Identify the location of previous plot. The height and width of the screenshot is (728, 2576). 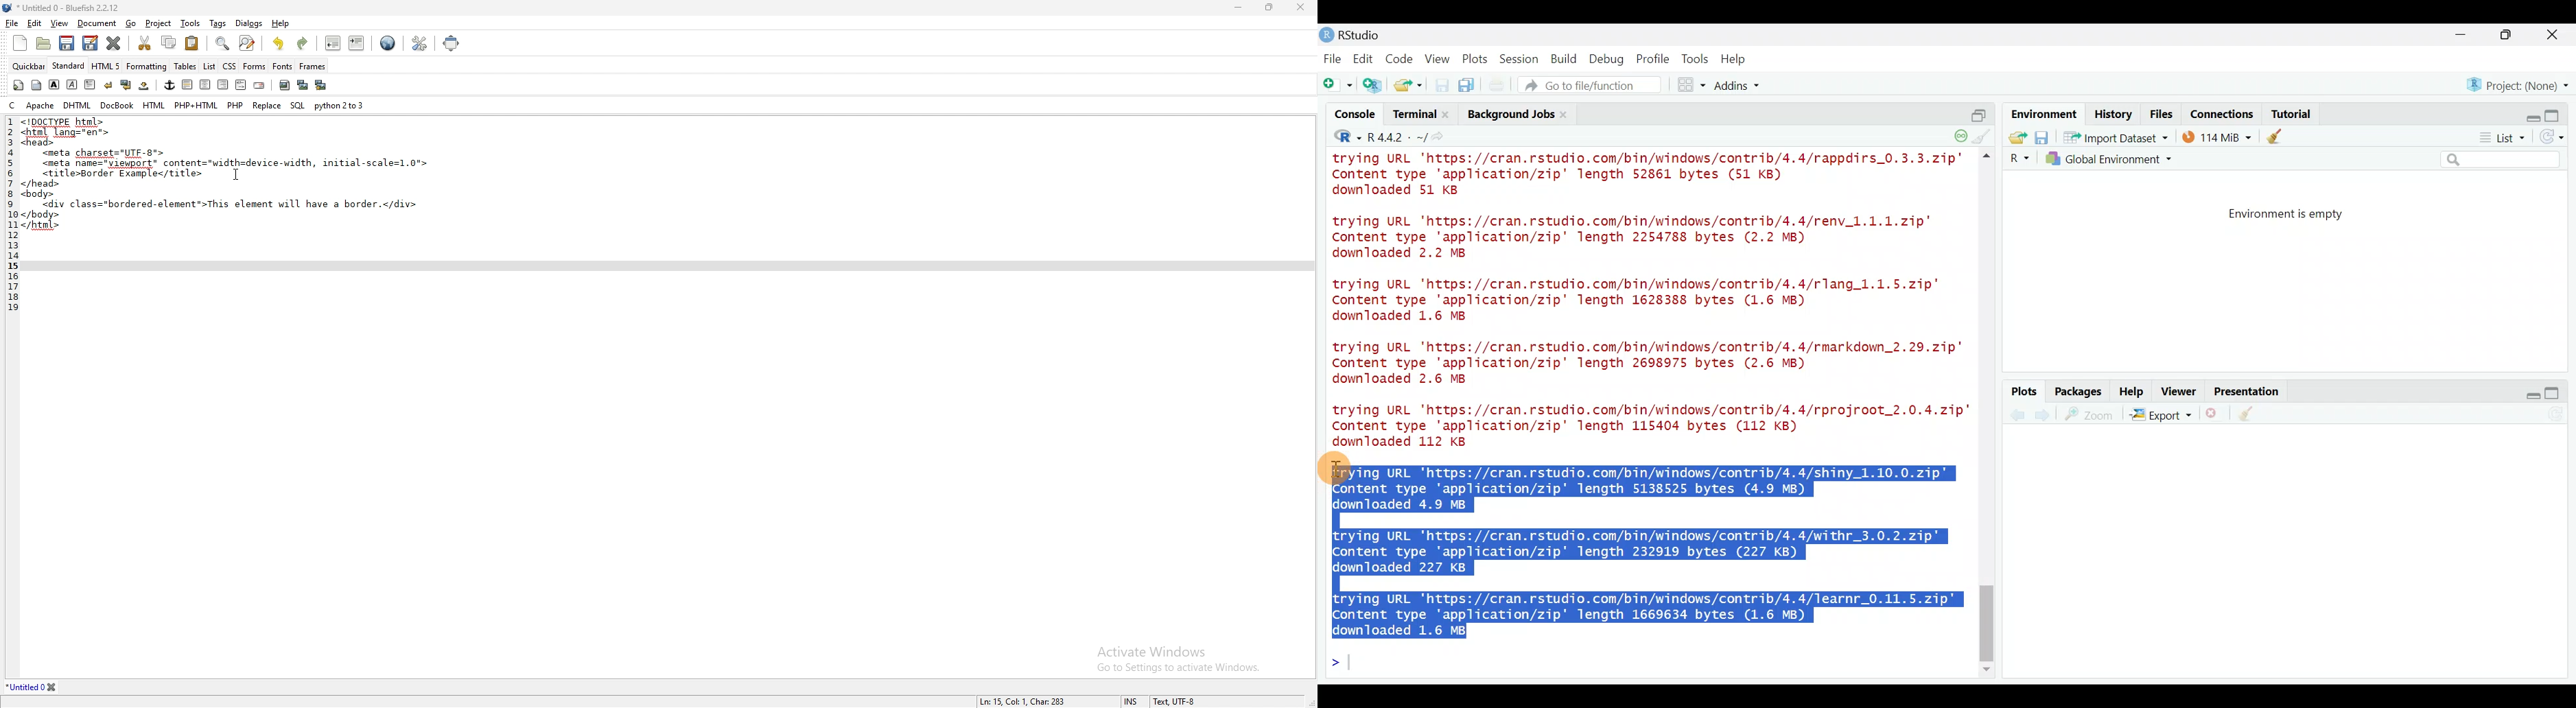
(2046, 414).